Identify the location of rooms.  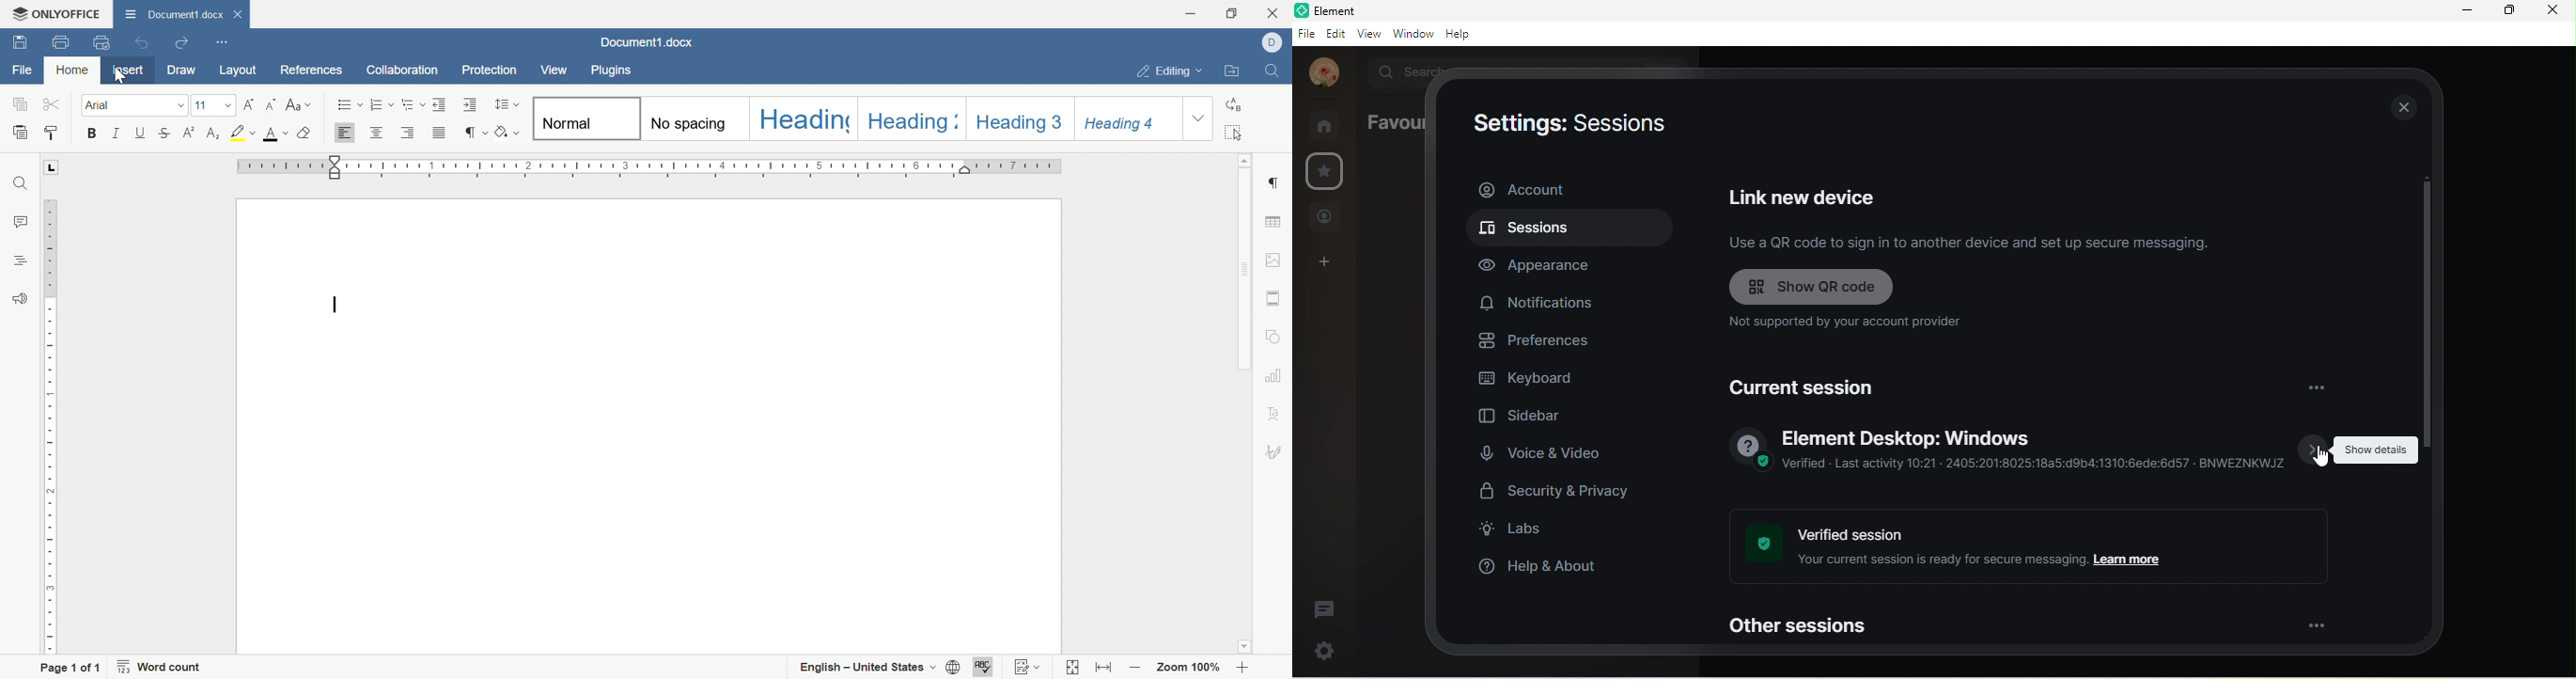
(1329, 125).